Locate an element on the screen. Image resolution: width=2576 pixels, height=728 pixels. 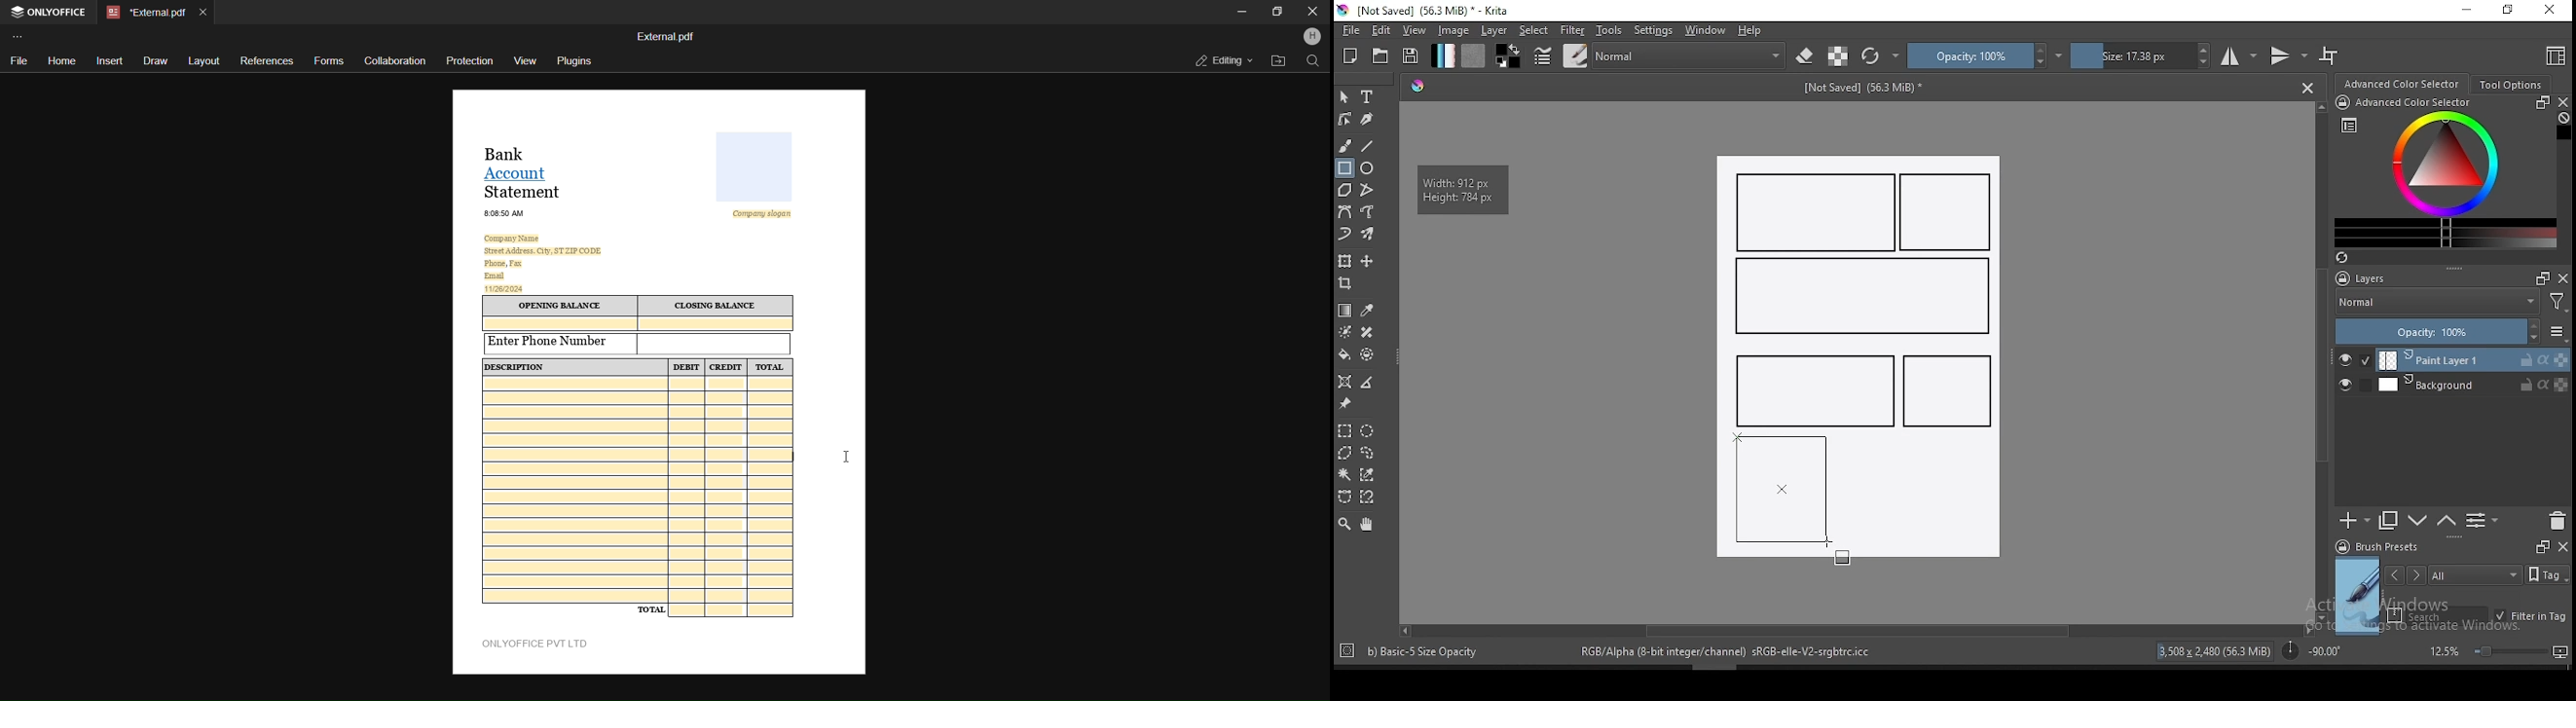
similar color selection tool is located at coordinates (1370, 474).